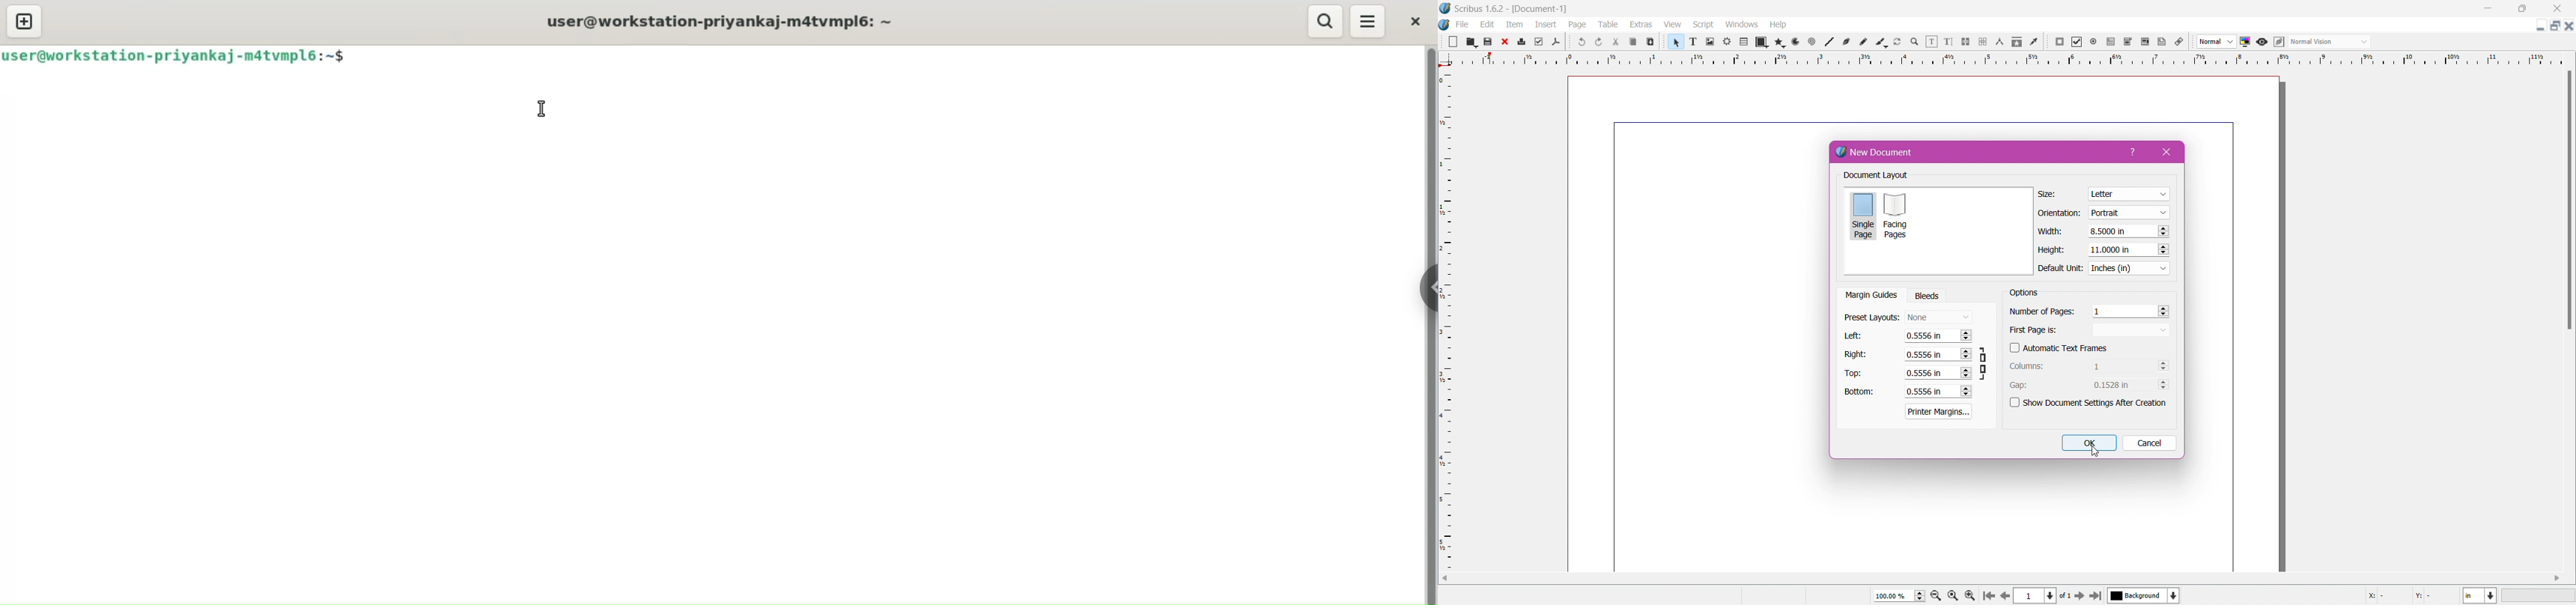  What do you see at coordinates (2041, 597) in the screenshot?
I see `page number` at bounding box center [2041, 597].